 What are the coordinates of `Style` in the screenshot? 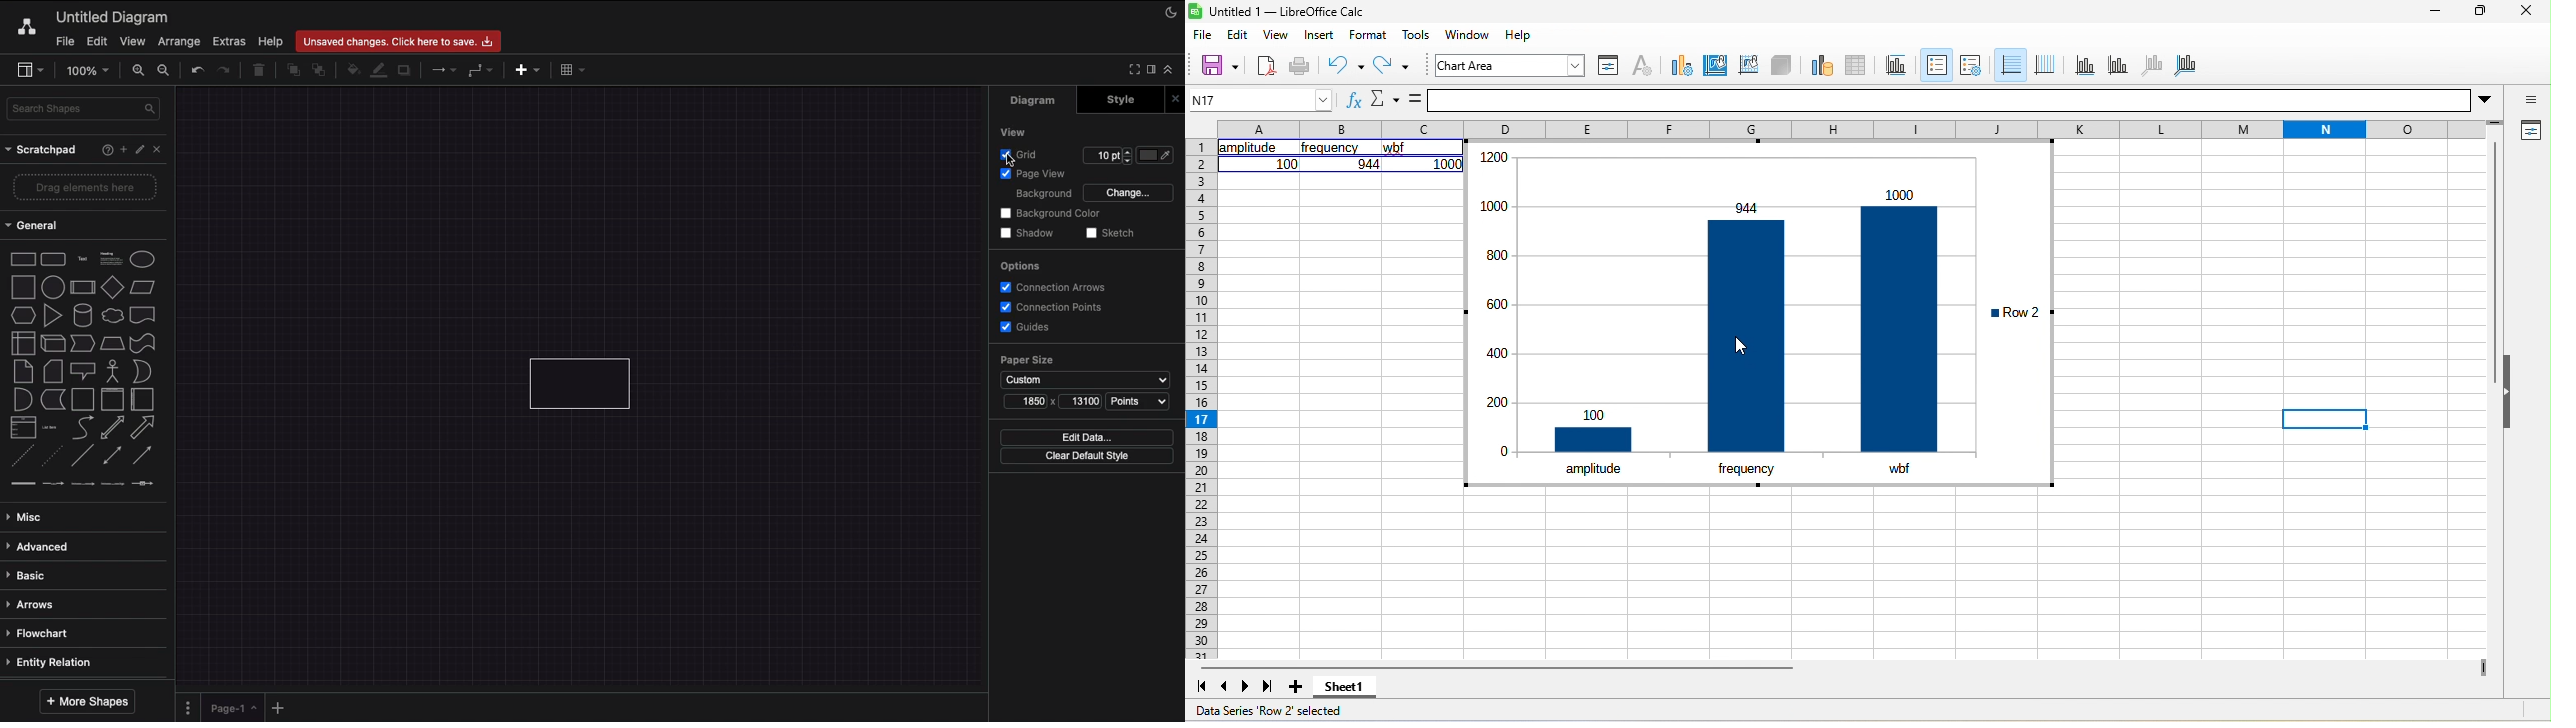 It's located at (1123, 100).